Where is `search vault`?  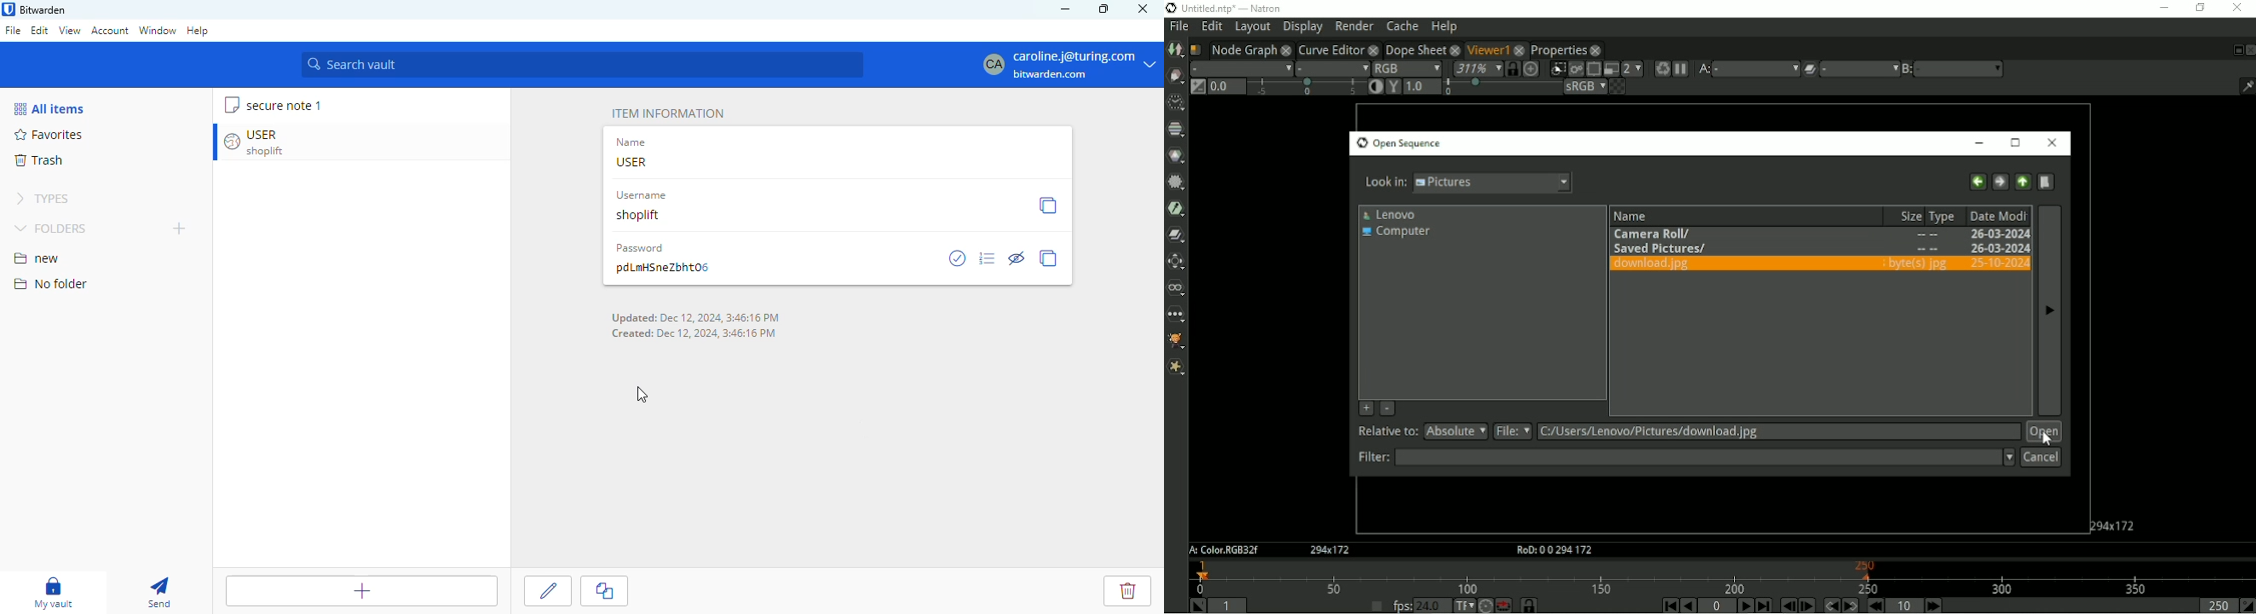
search vault is located at coordinates (584, 64).